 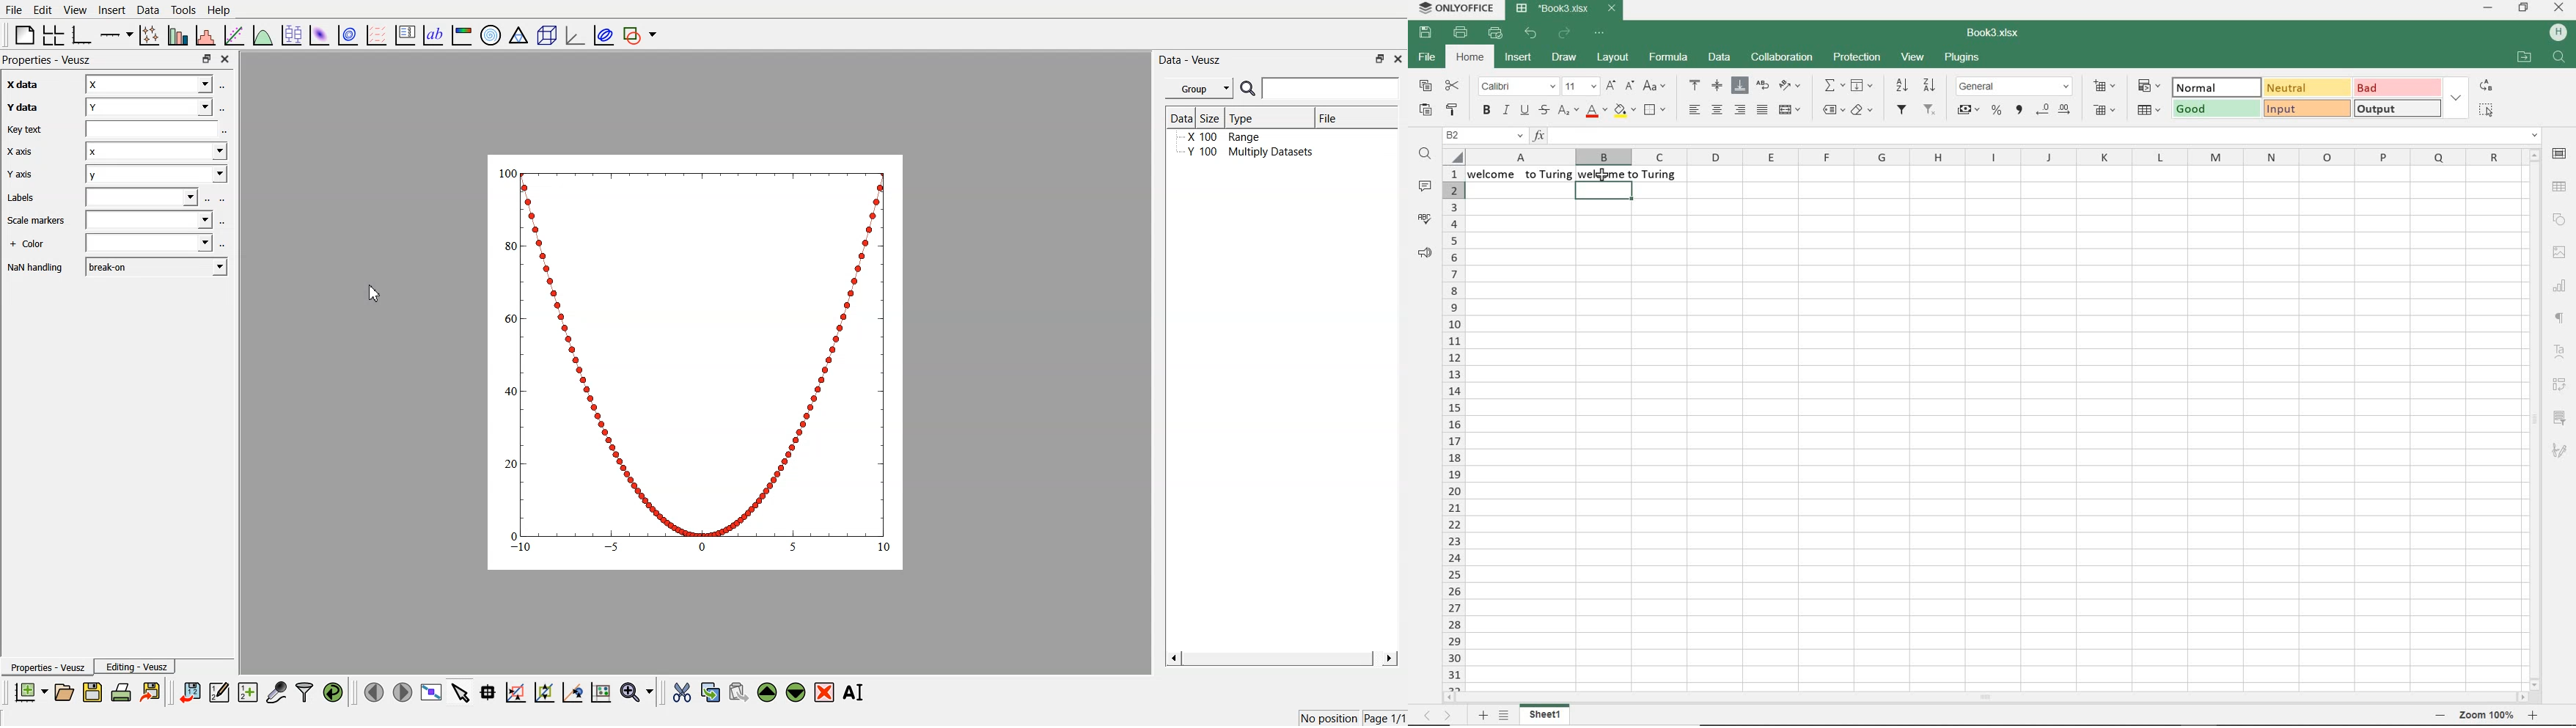 I want to click on font, so click(x=1516, y=86).